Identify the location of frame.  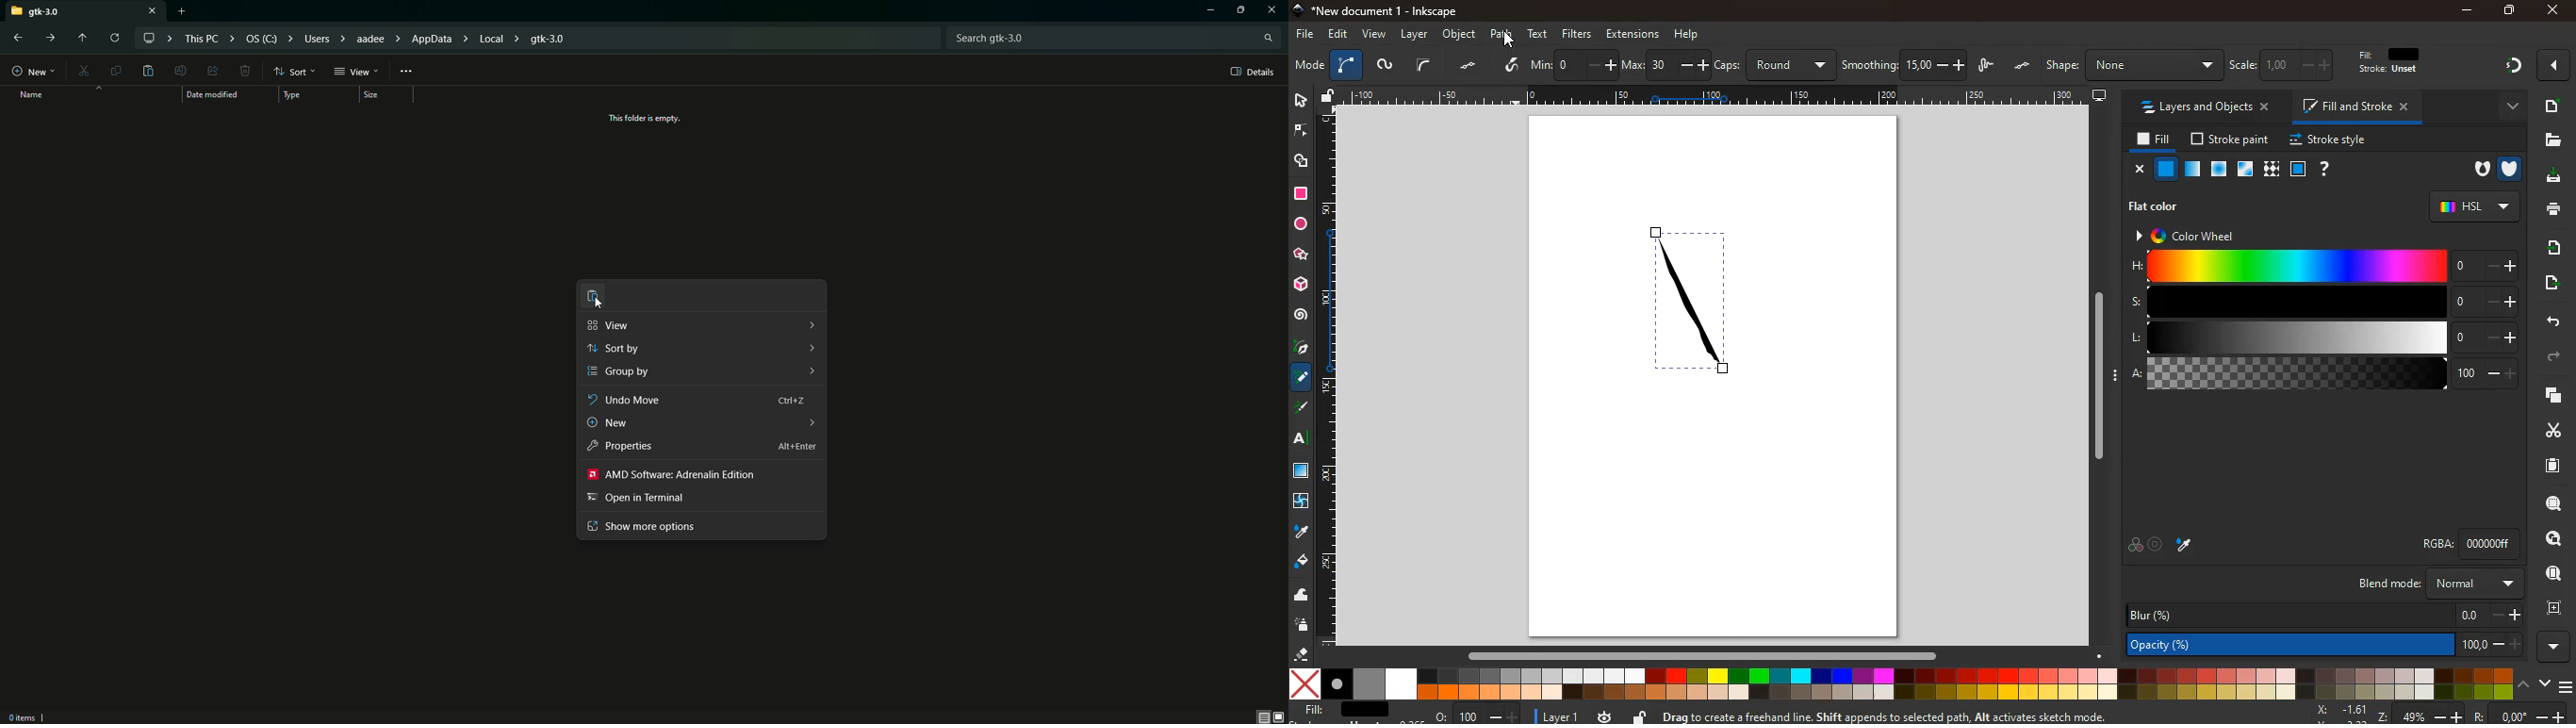
(2555, 539).